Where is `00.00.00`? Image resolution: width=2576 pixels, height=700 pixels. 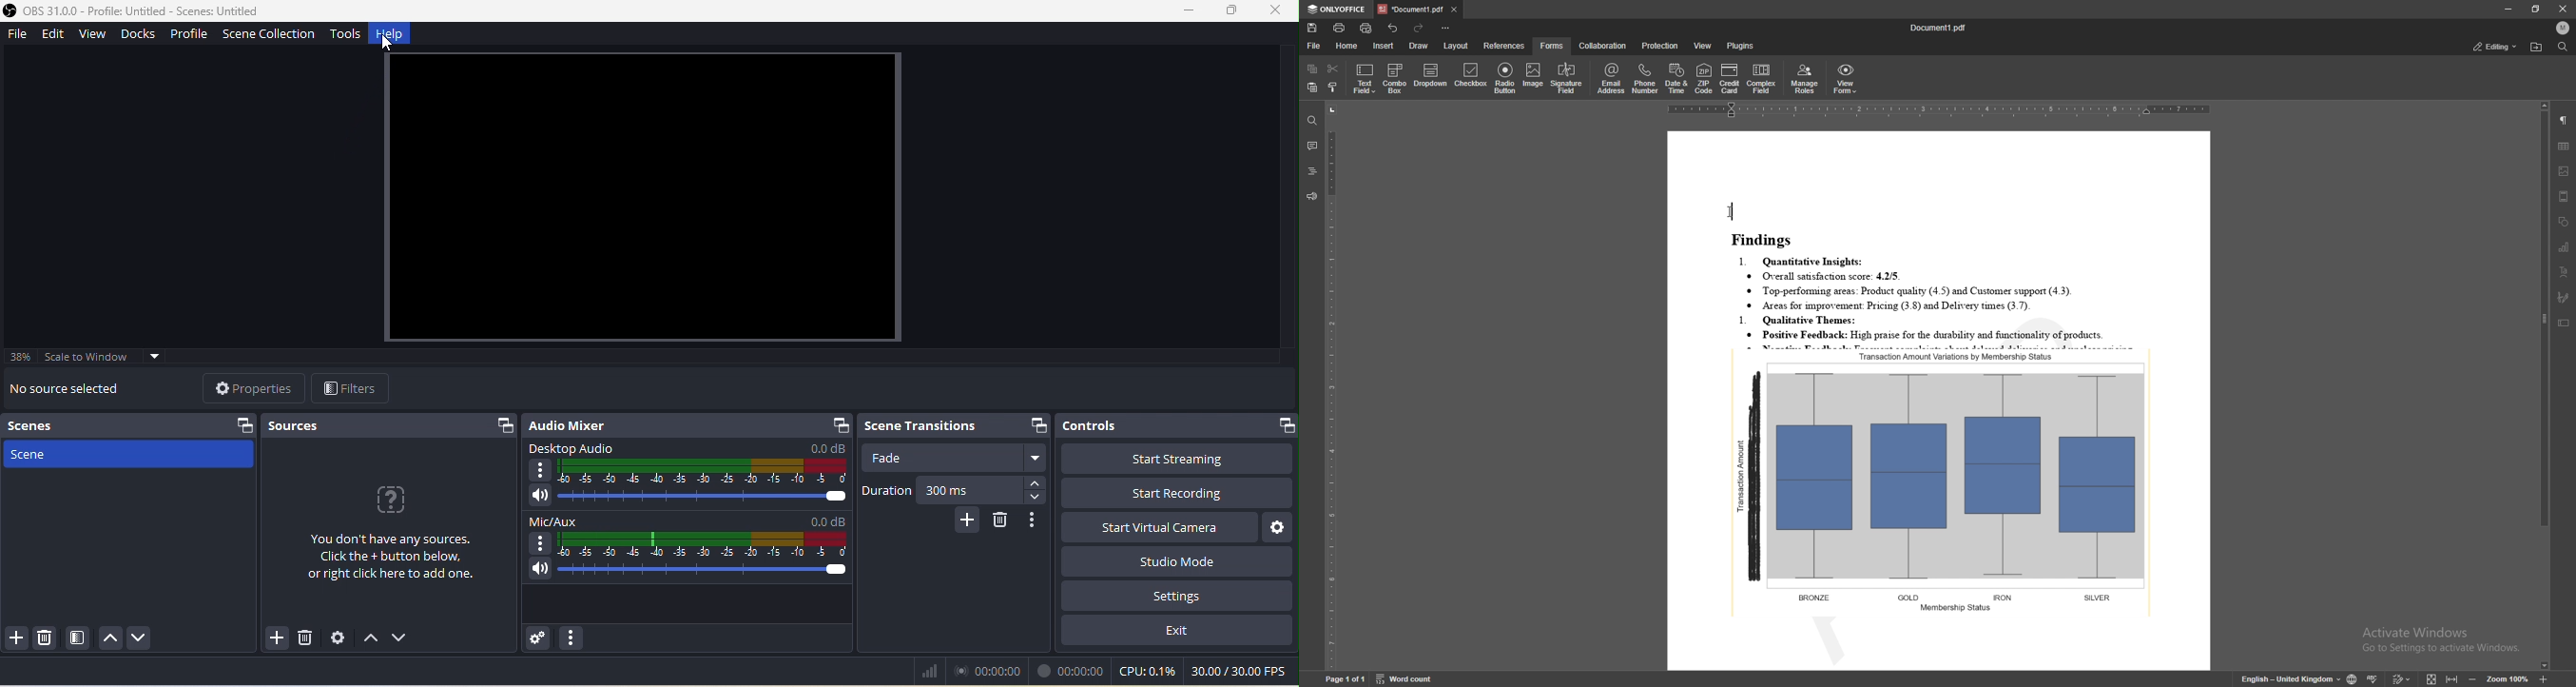
00.00.00 is located at coordinates (1071, 671).